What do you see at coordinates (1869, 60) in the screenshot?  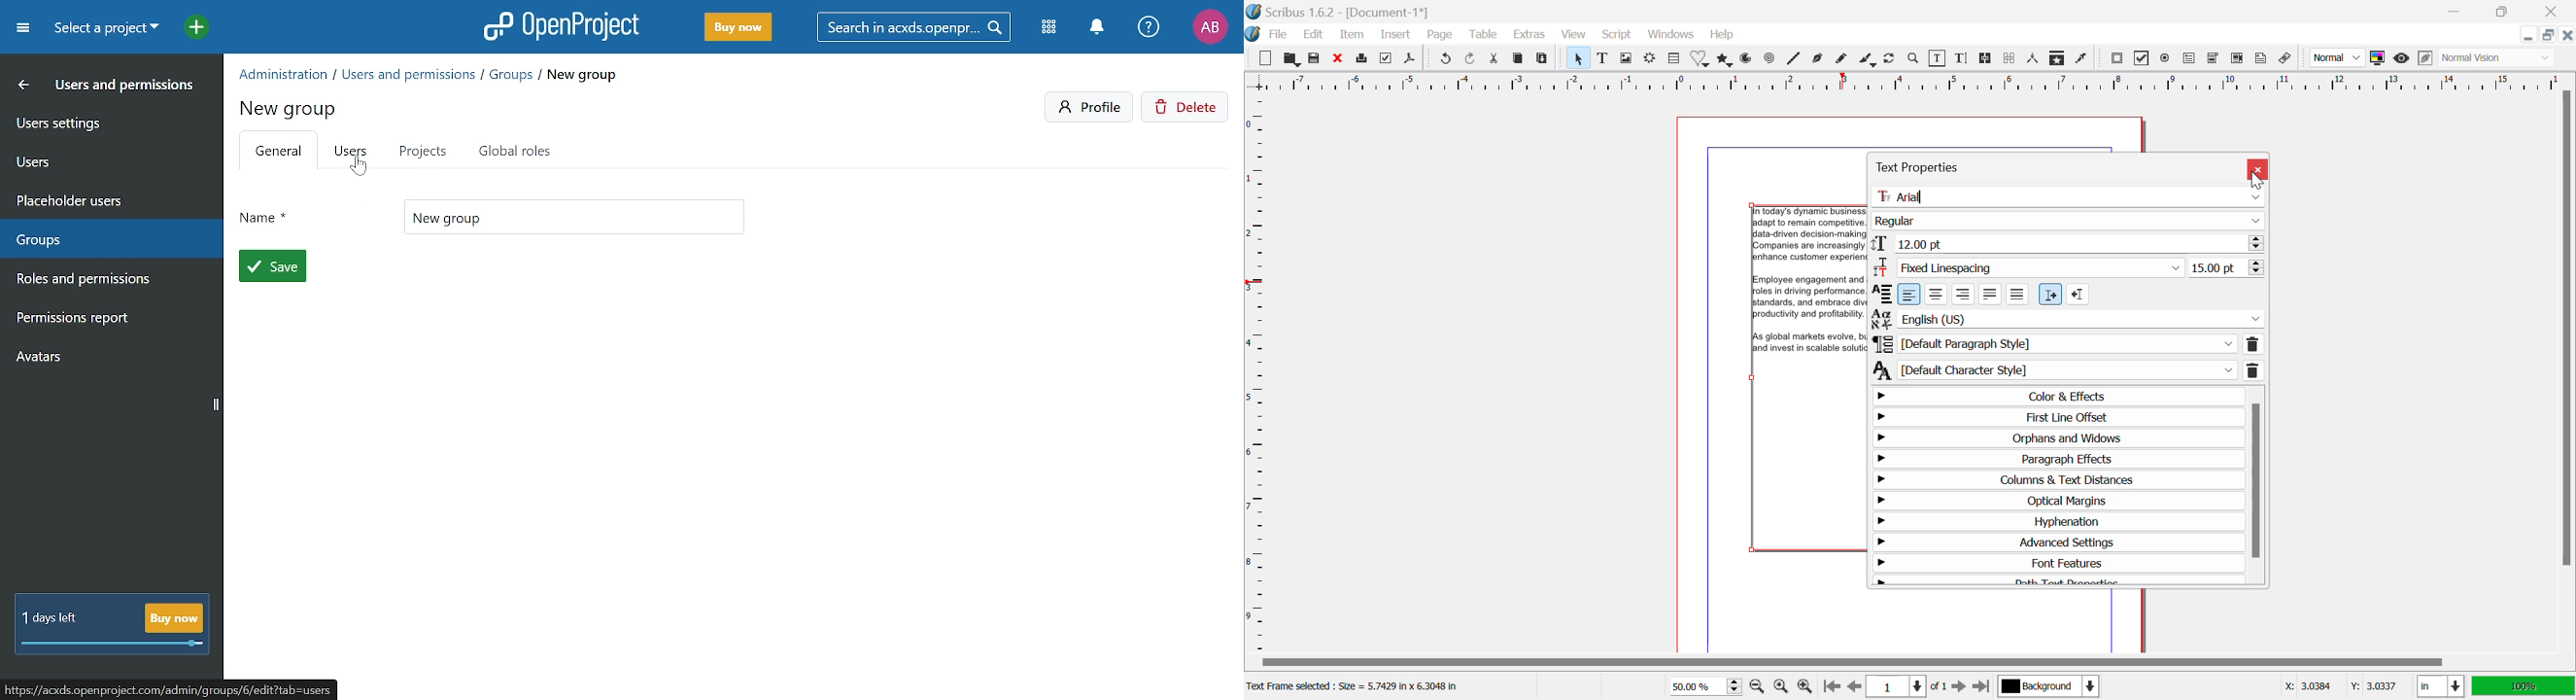 I see `Calligraphic Line` at bounding box center [1869, 60].